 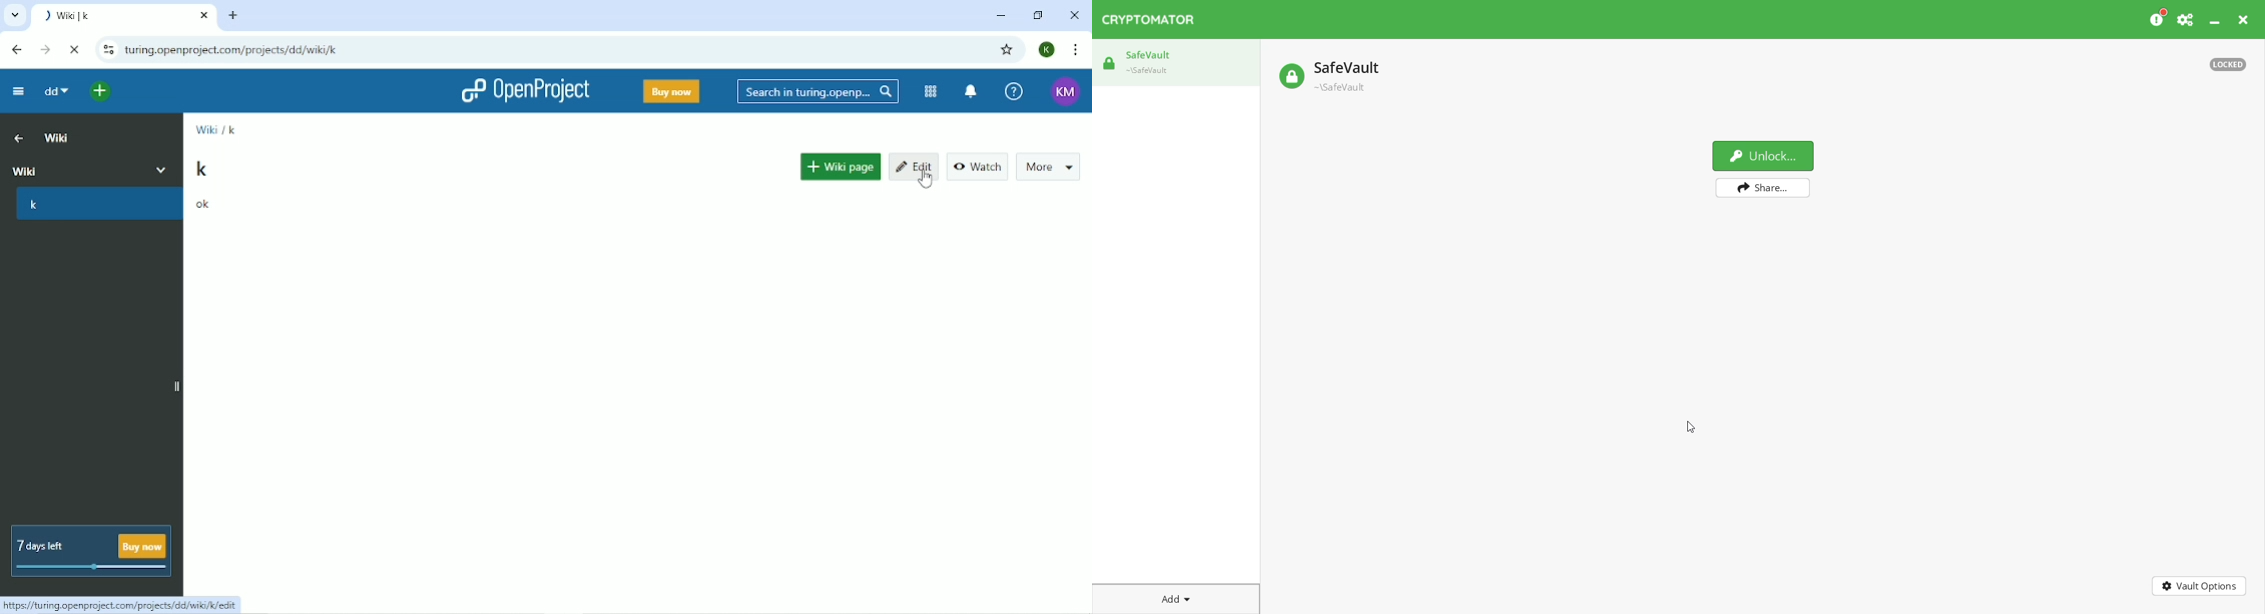 I want to click on Account, so click(x=1047, y=49).